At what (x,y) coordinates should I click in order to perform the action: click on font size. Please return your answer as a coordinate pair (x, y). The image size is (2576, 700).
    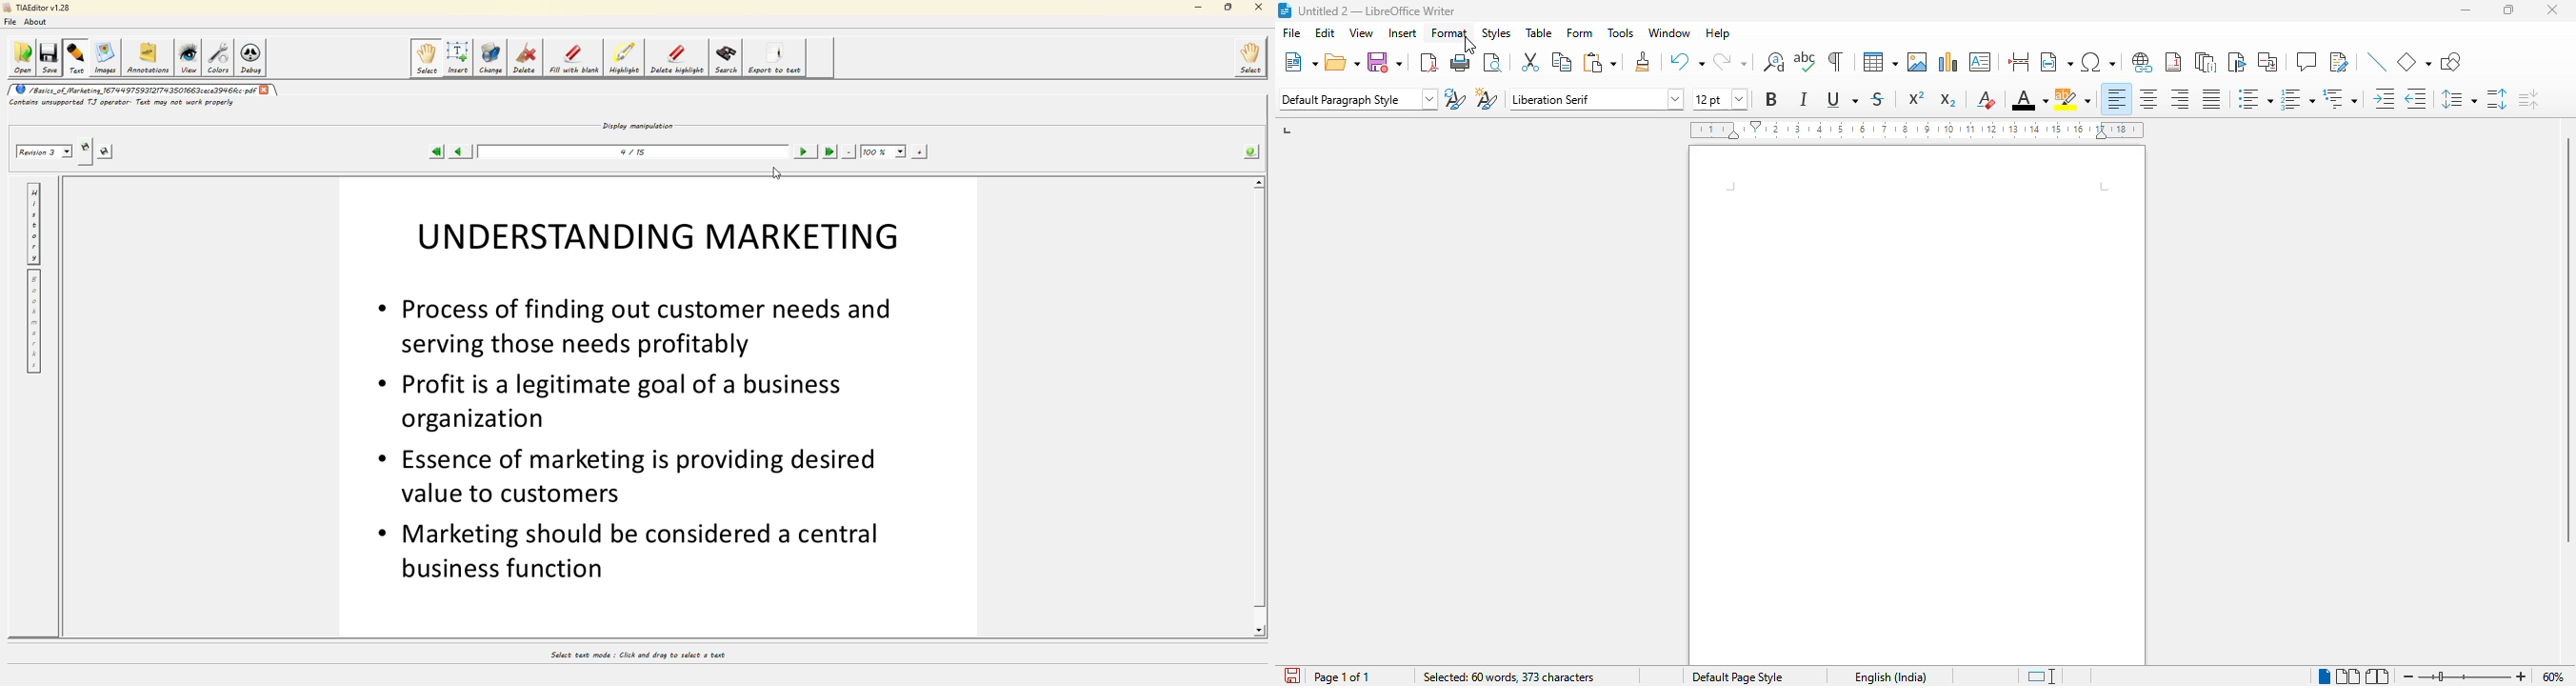
    Looking at the image, I should click on (1719, 99).